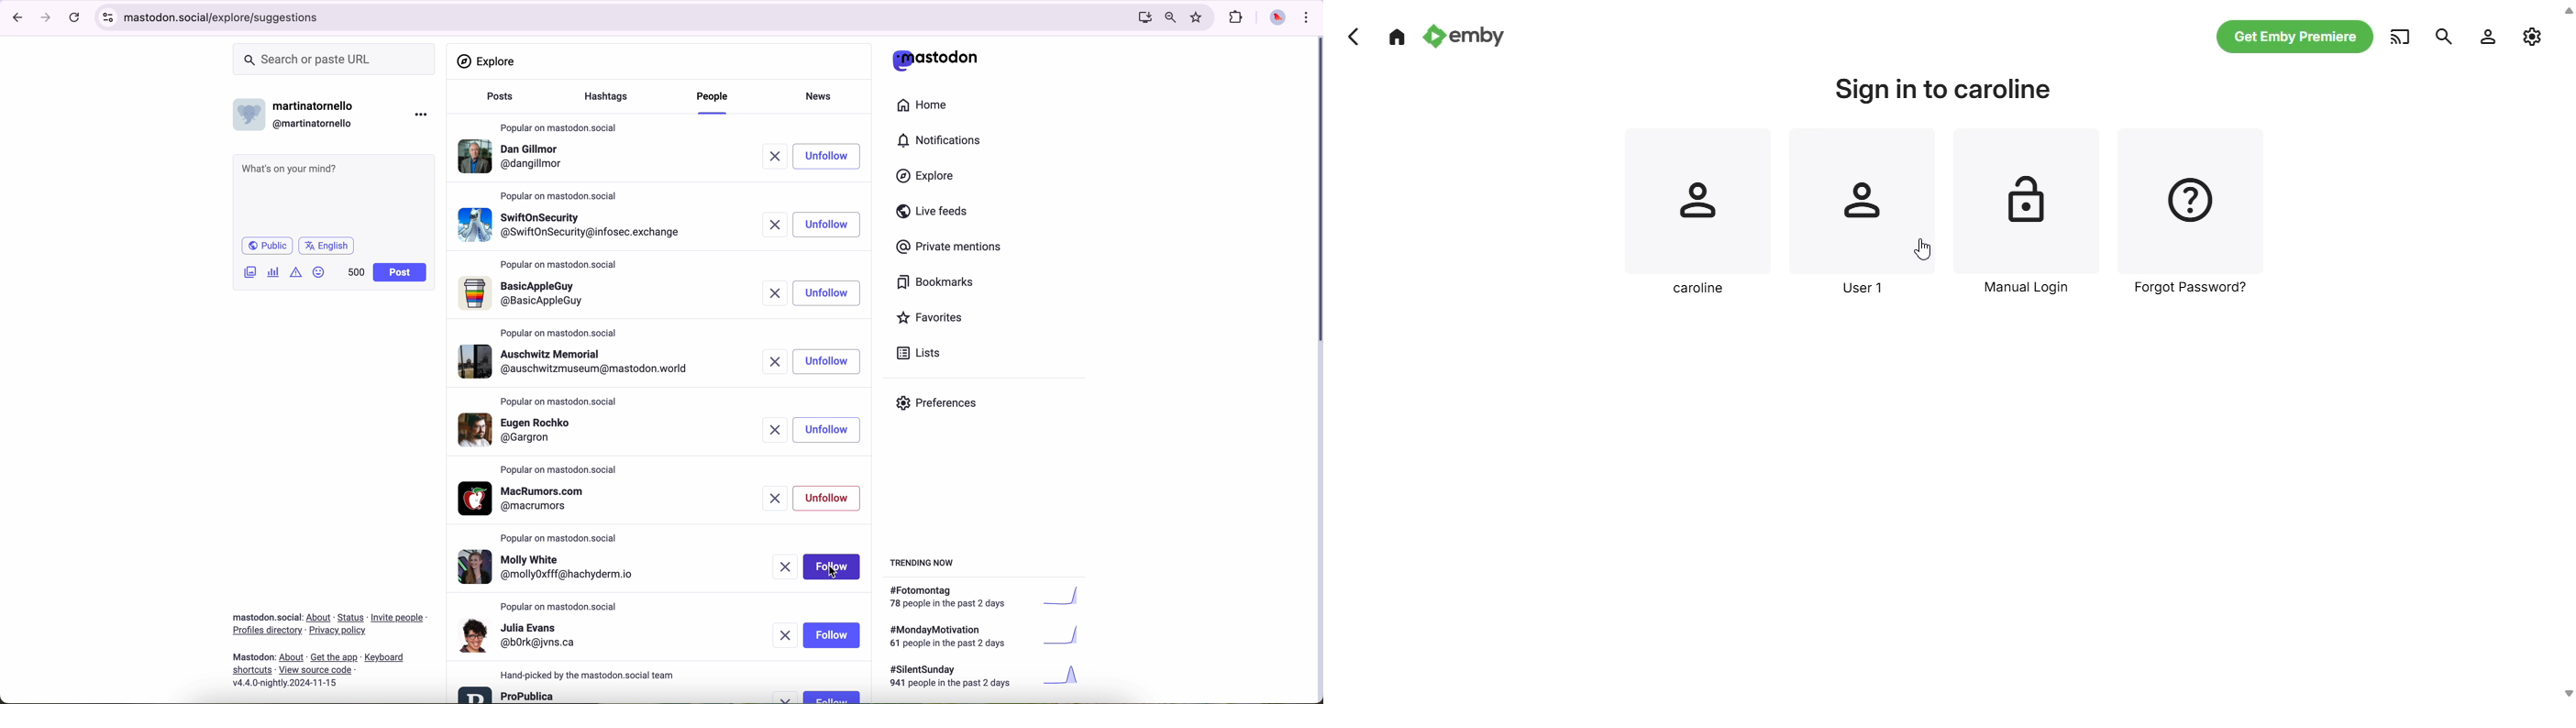  What do you see at coordinates (508, 694) in the screenshot?
I see `profile` at bounding box center [508, 694].